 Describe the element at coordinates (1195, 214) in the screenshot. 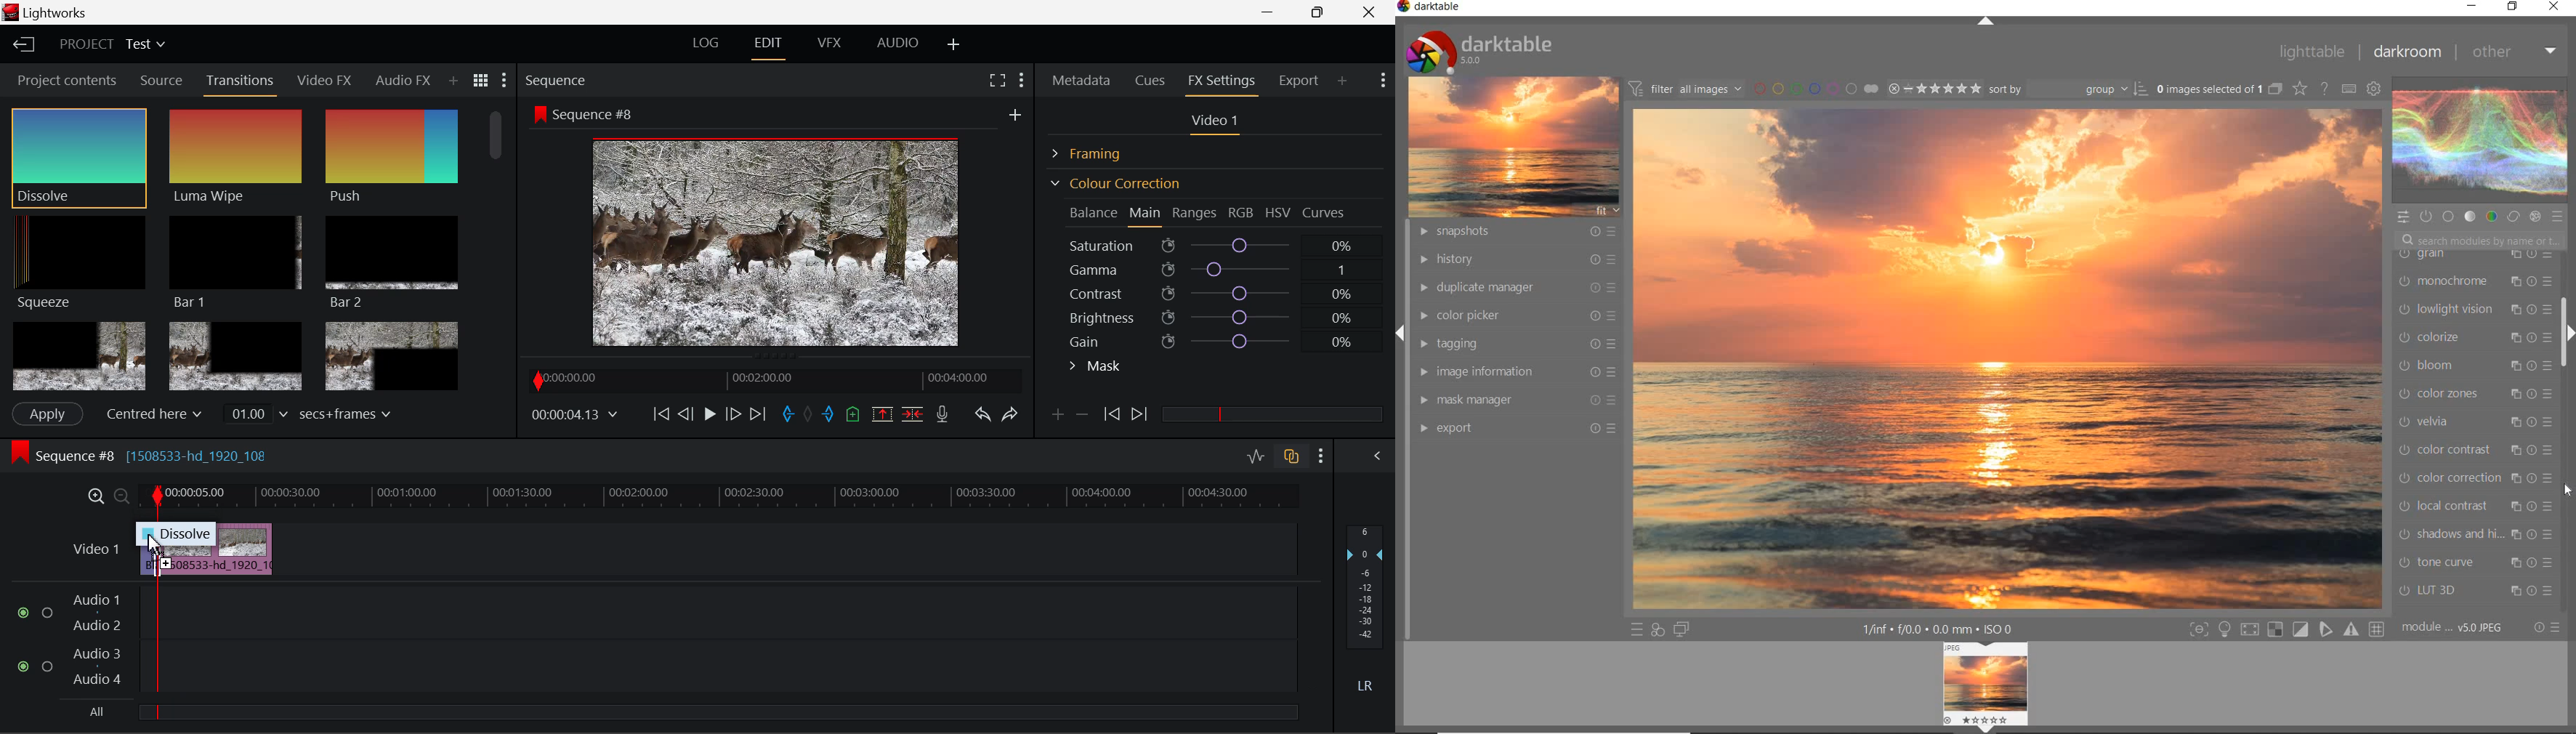

I see `Ranges` at that location.